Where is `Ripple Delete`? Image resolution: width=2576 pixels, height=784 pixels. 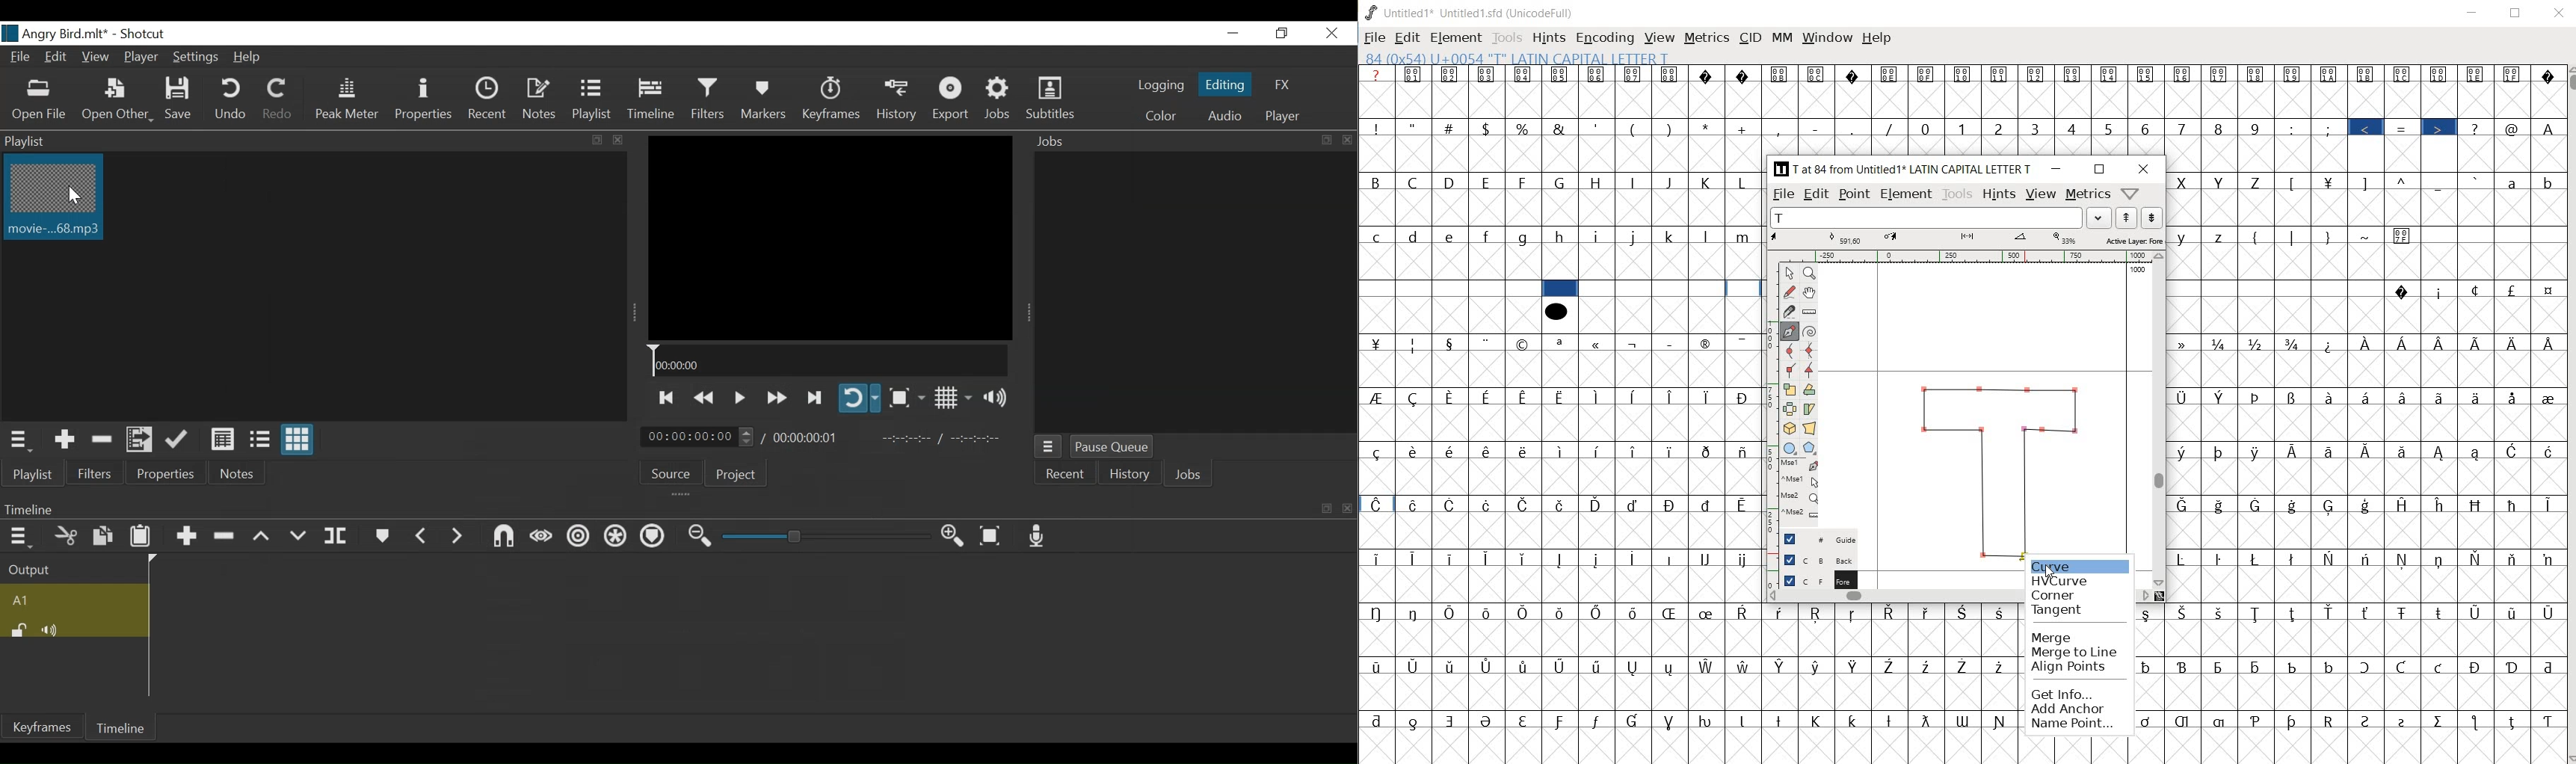 Ripple Delete is located at coordinates (226, 536).